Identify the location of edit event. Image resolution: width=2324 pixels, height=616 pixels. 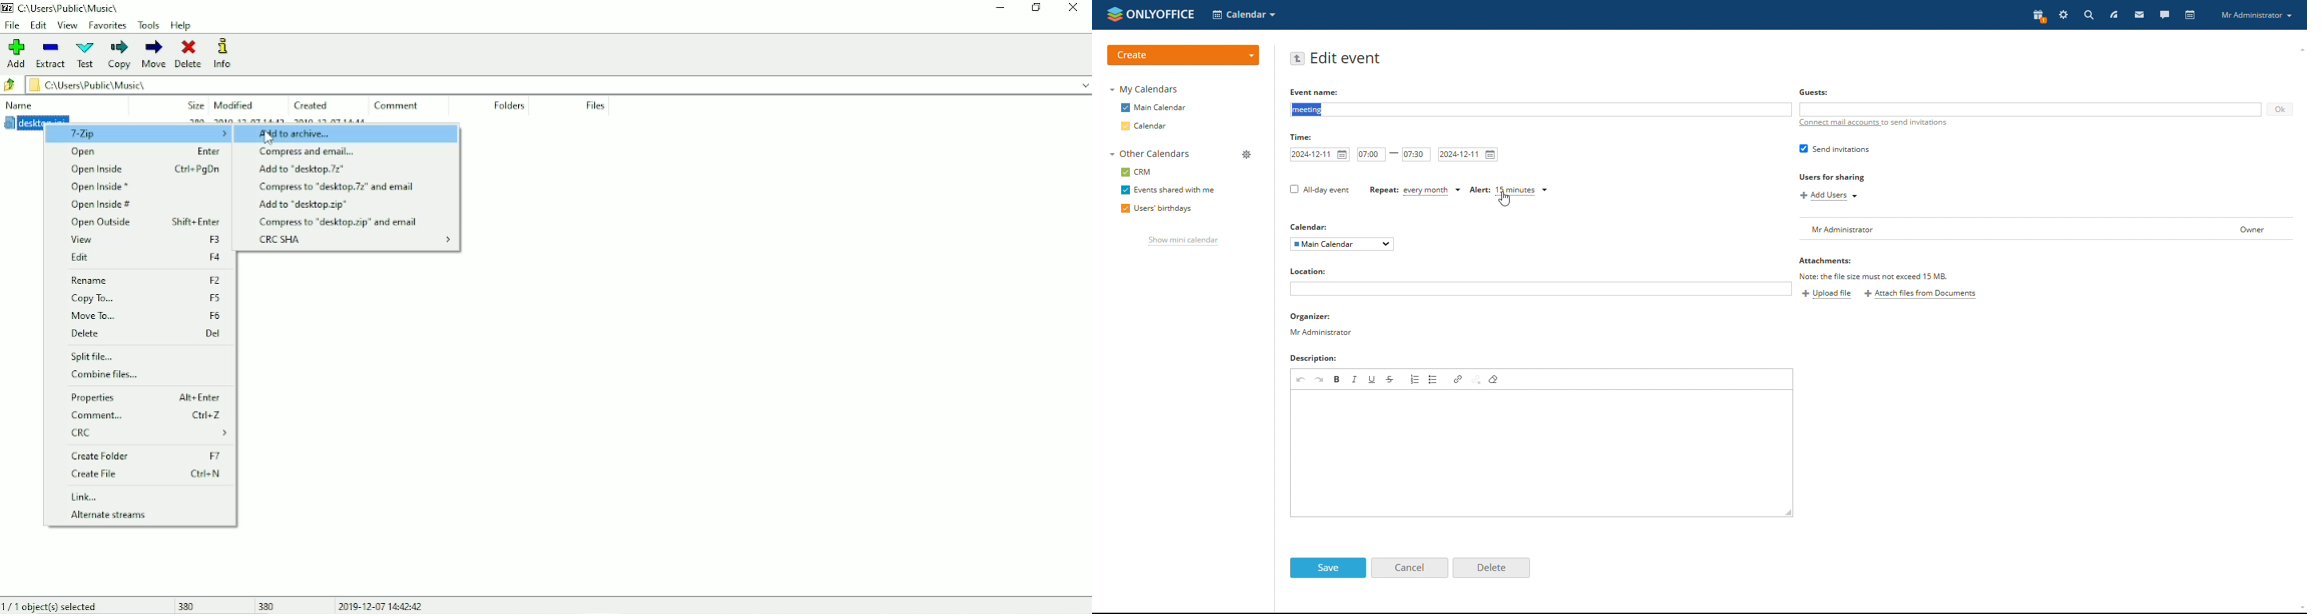
(1348, 58).